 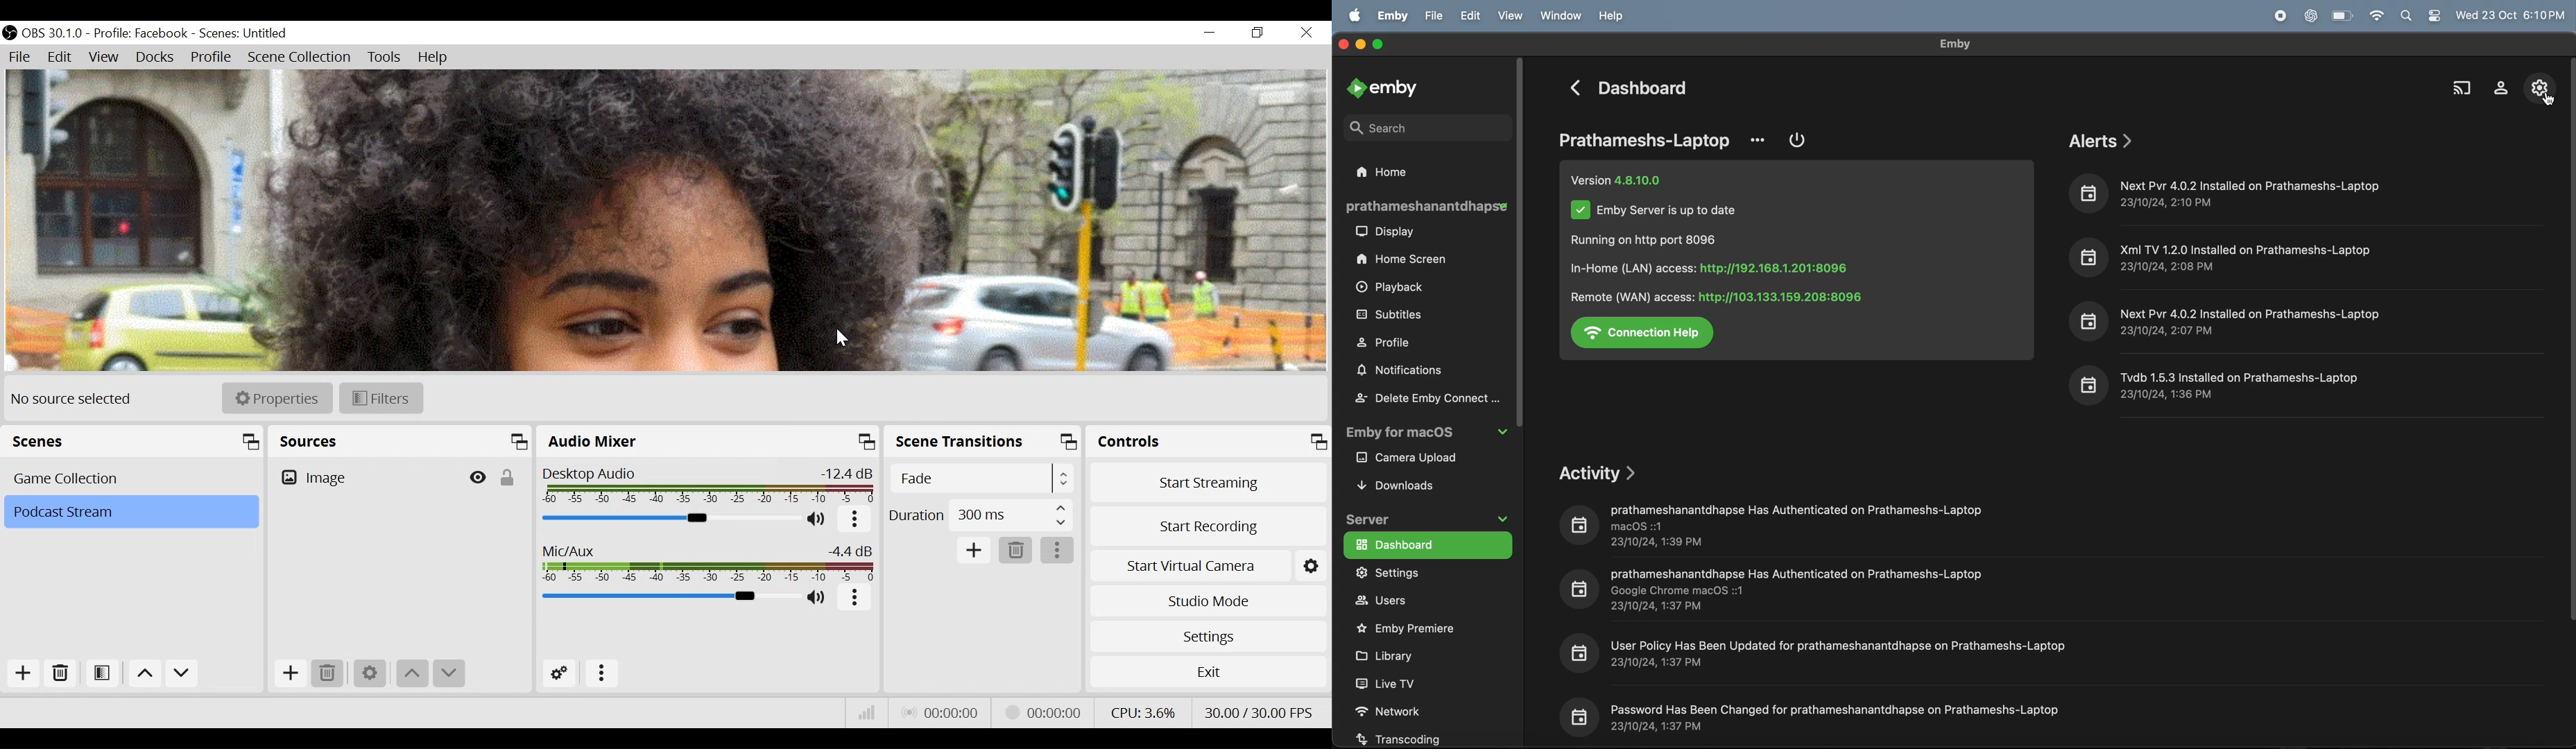 I want to click on Remove, so click(x=328, y=675).